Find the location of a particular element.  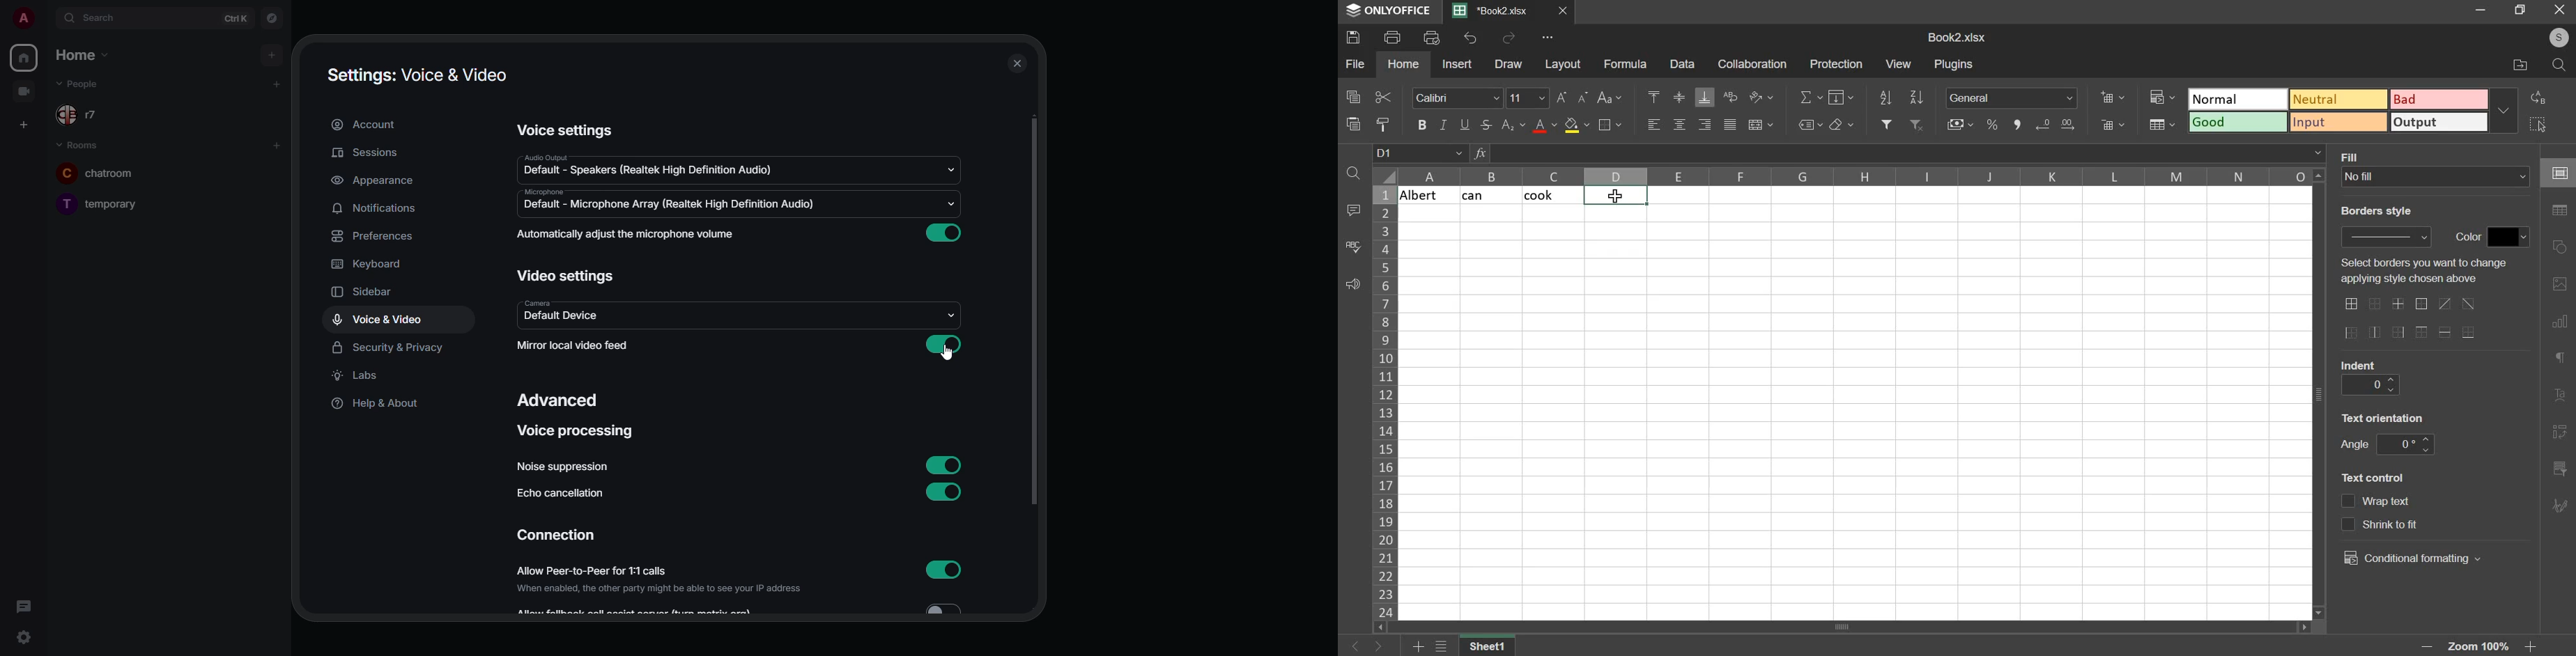

automatically adjust mic volume is located at coordinates (629, 234).